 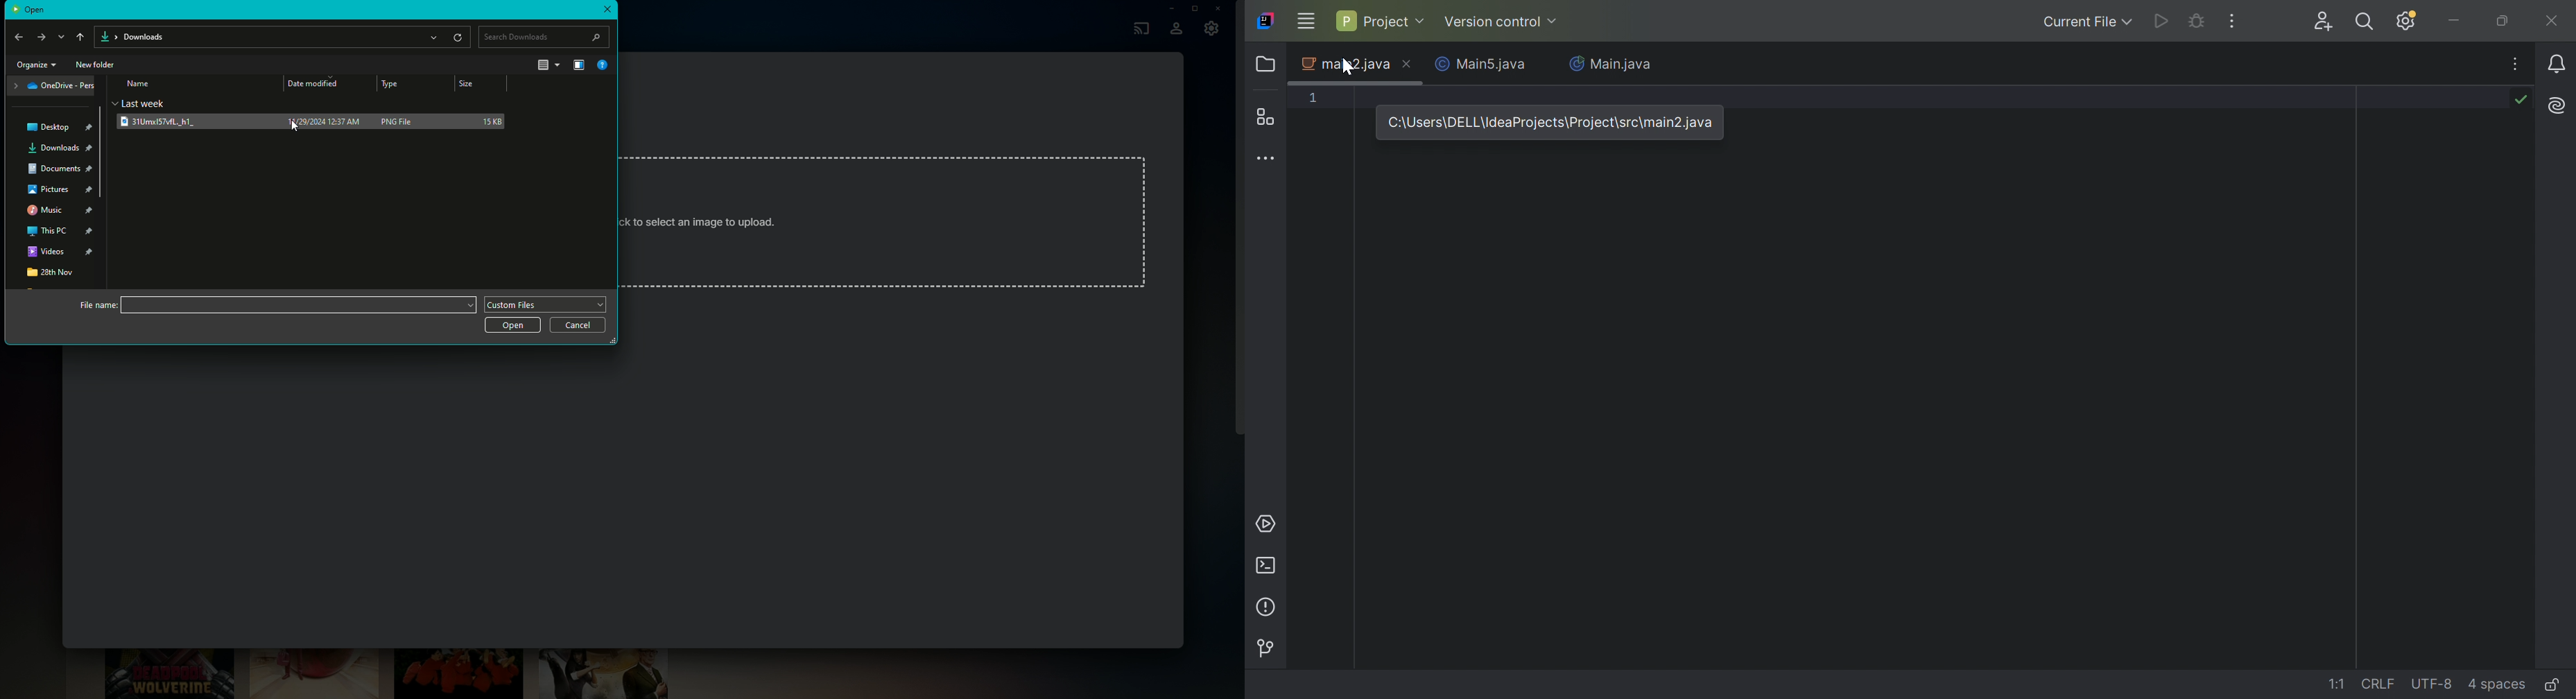 What do you see at coordinates (1220, 8) in the screenshot?
I see `Close` at bounding box center [1220, 8].